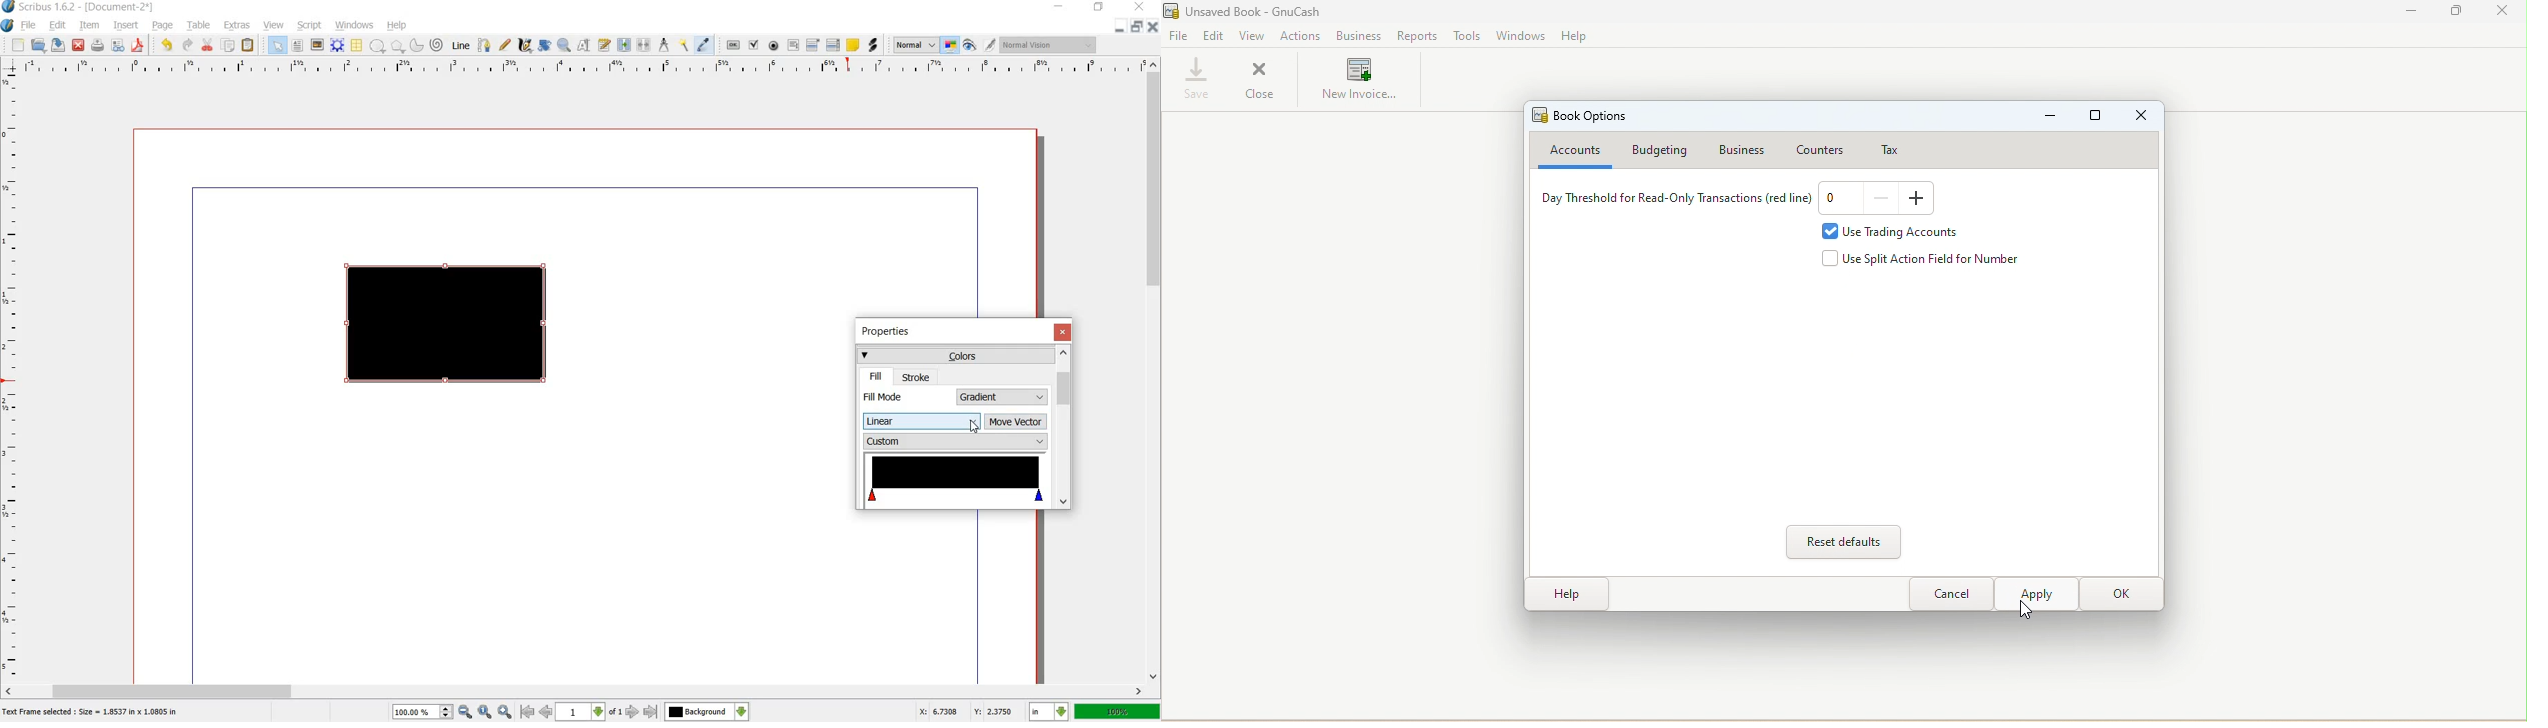 The width and height of the screenshot is (2548, 728). Describe the element at coordinates (1918, 199) in the screenshot. I see `Increase` at that location.